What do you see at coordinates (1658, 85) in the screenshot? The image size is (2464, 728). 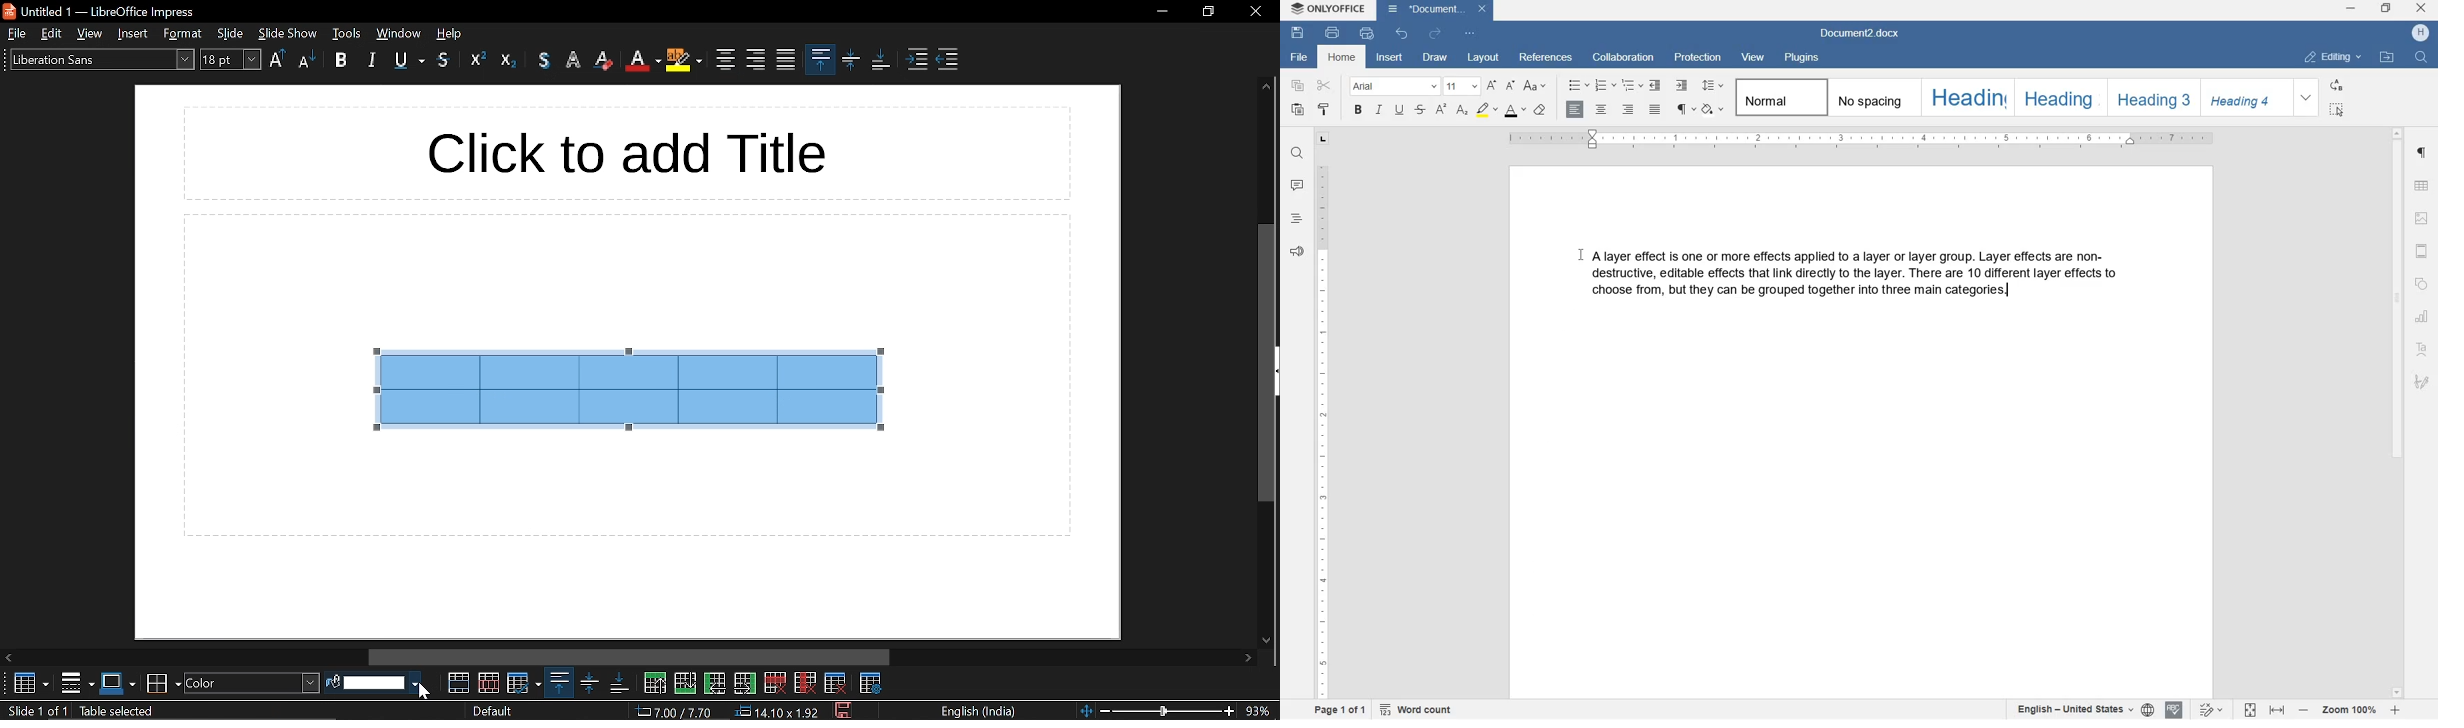 I see `decrease indent` at bounding box center [1658, 85].